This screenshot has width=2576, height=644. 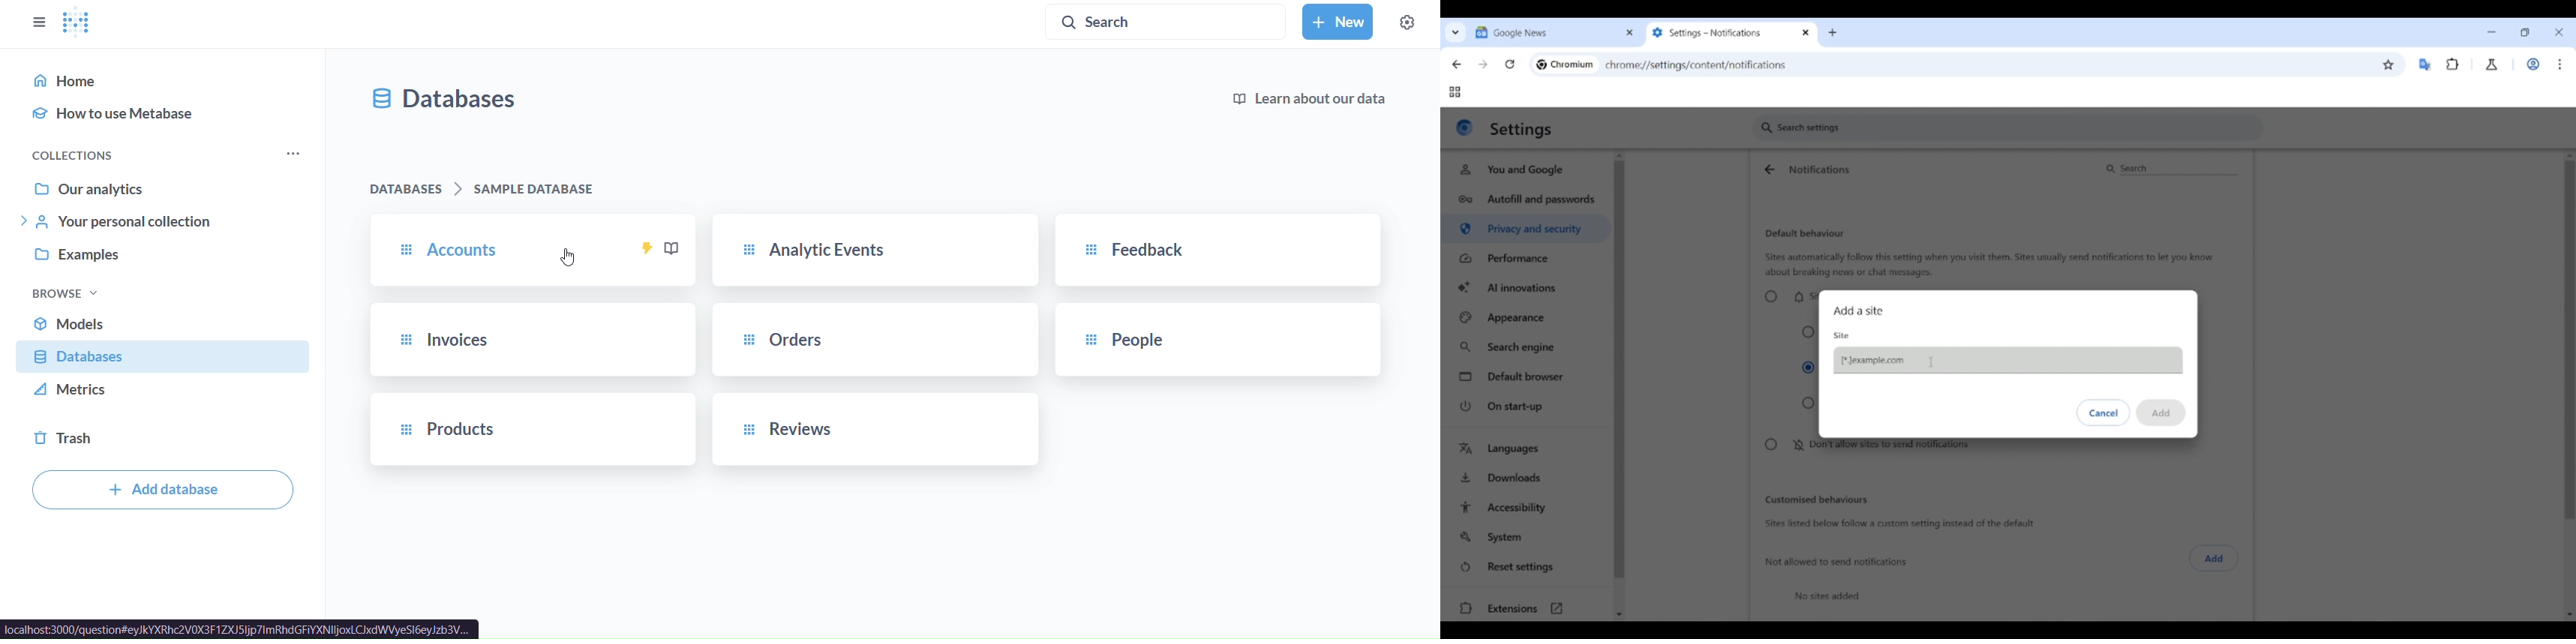 What do you see at coordinates (161, 490) in the screenshot?
I see `add database` at bounding box center [161, 490].